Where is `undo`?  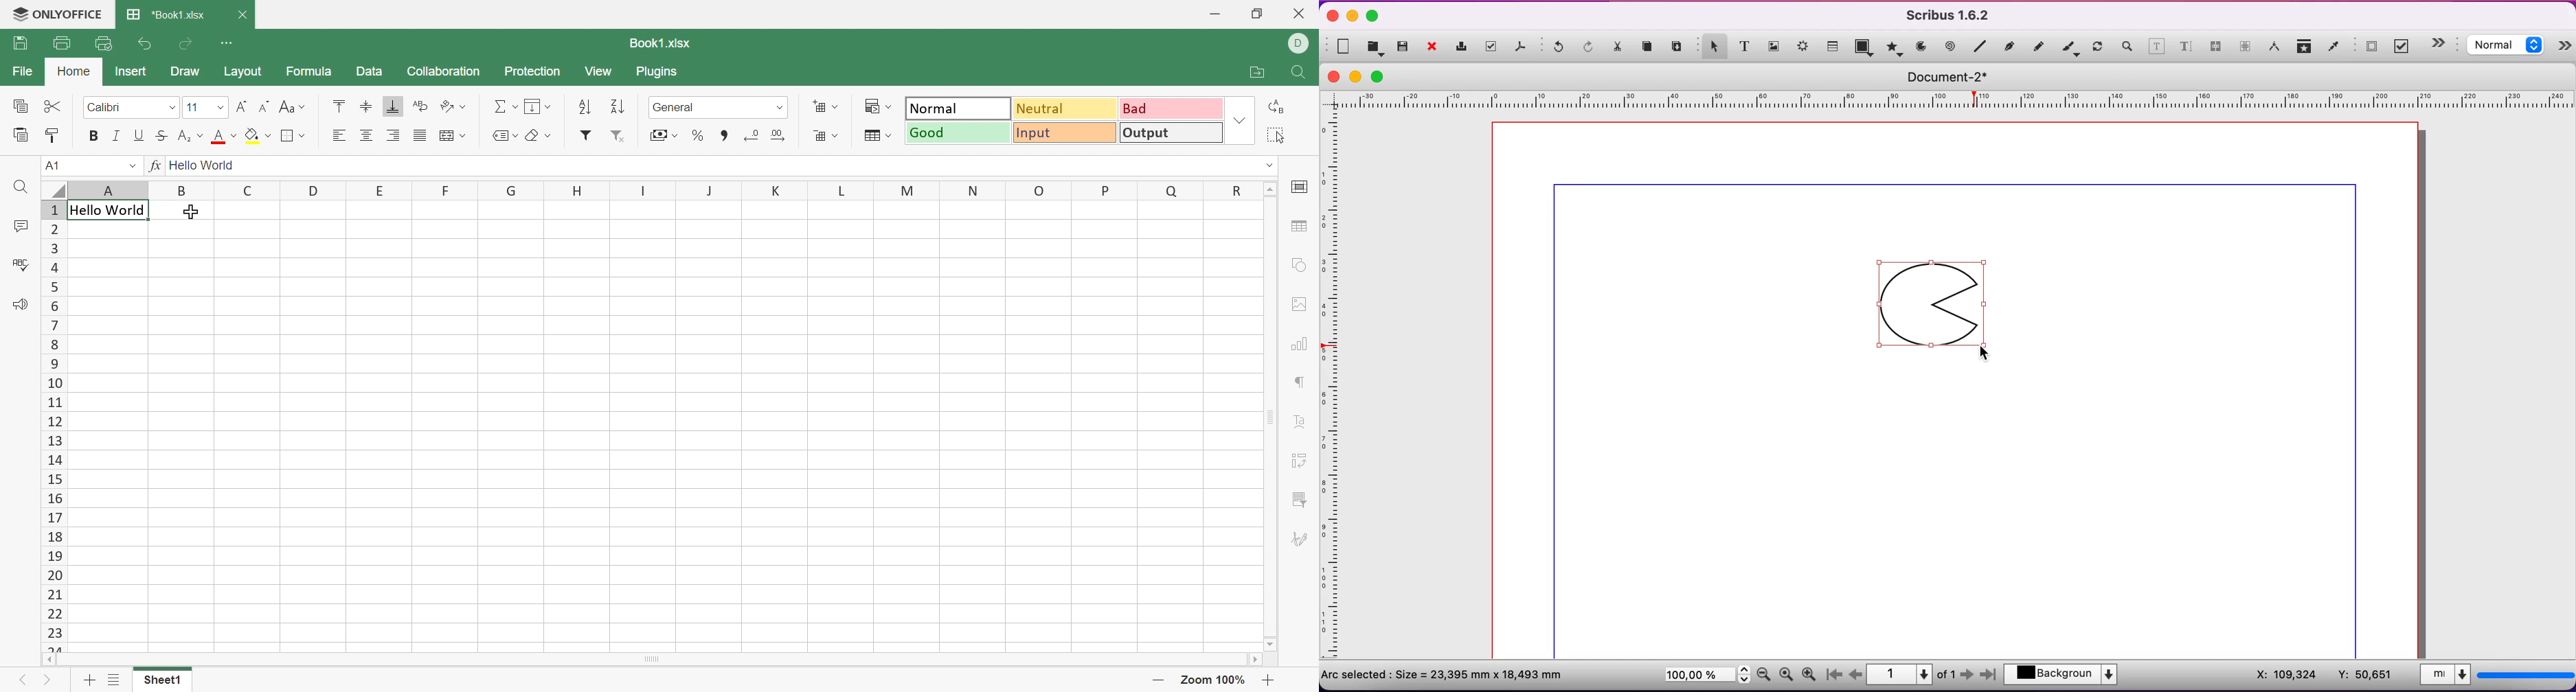
undo is located at coordinates (1555, 49).